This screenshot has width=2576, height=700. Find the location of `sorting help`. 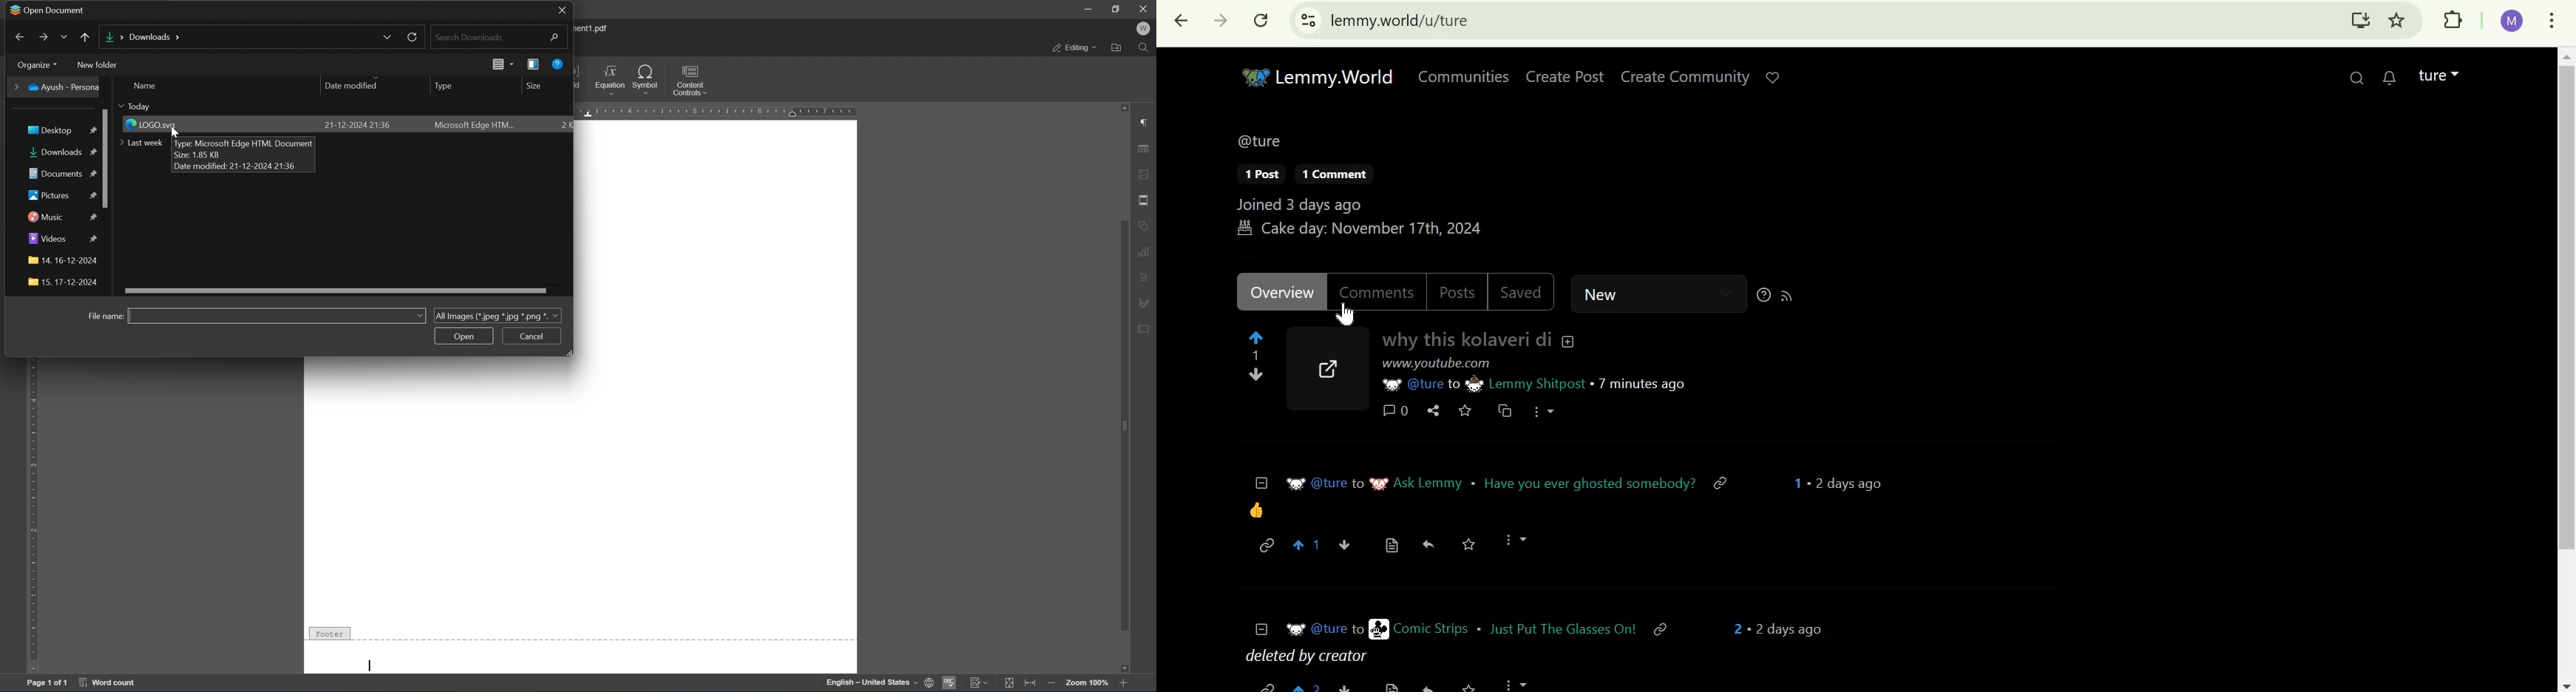

sorting help is located at coordinates (1760, 296).